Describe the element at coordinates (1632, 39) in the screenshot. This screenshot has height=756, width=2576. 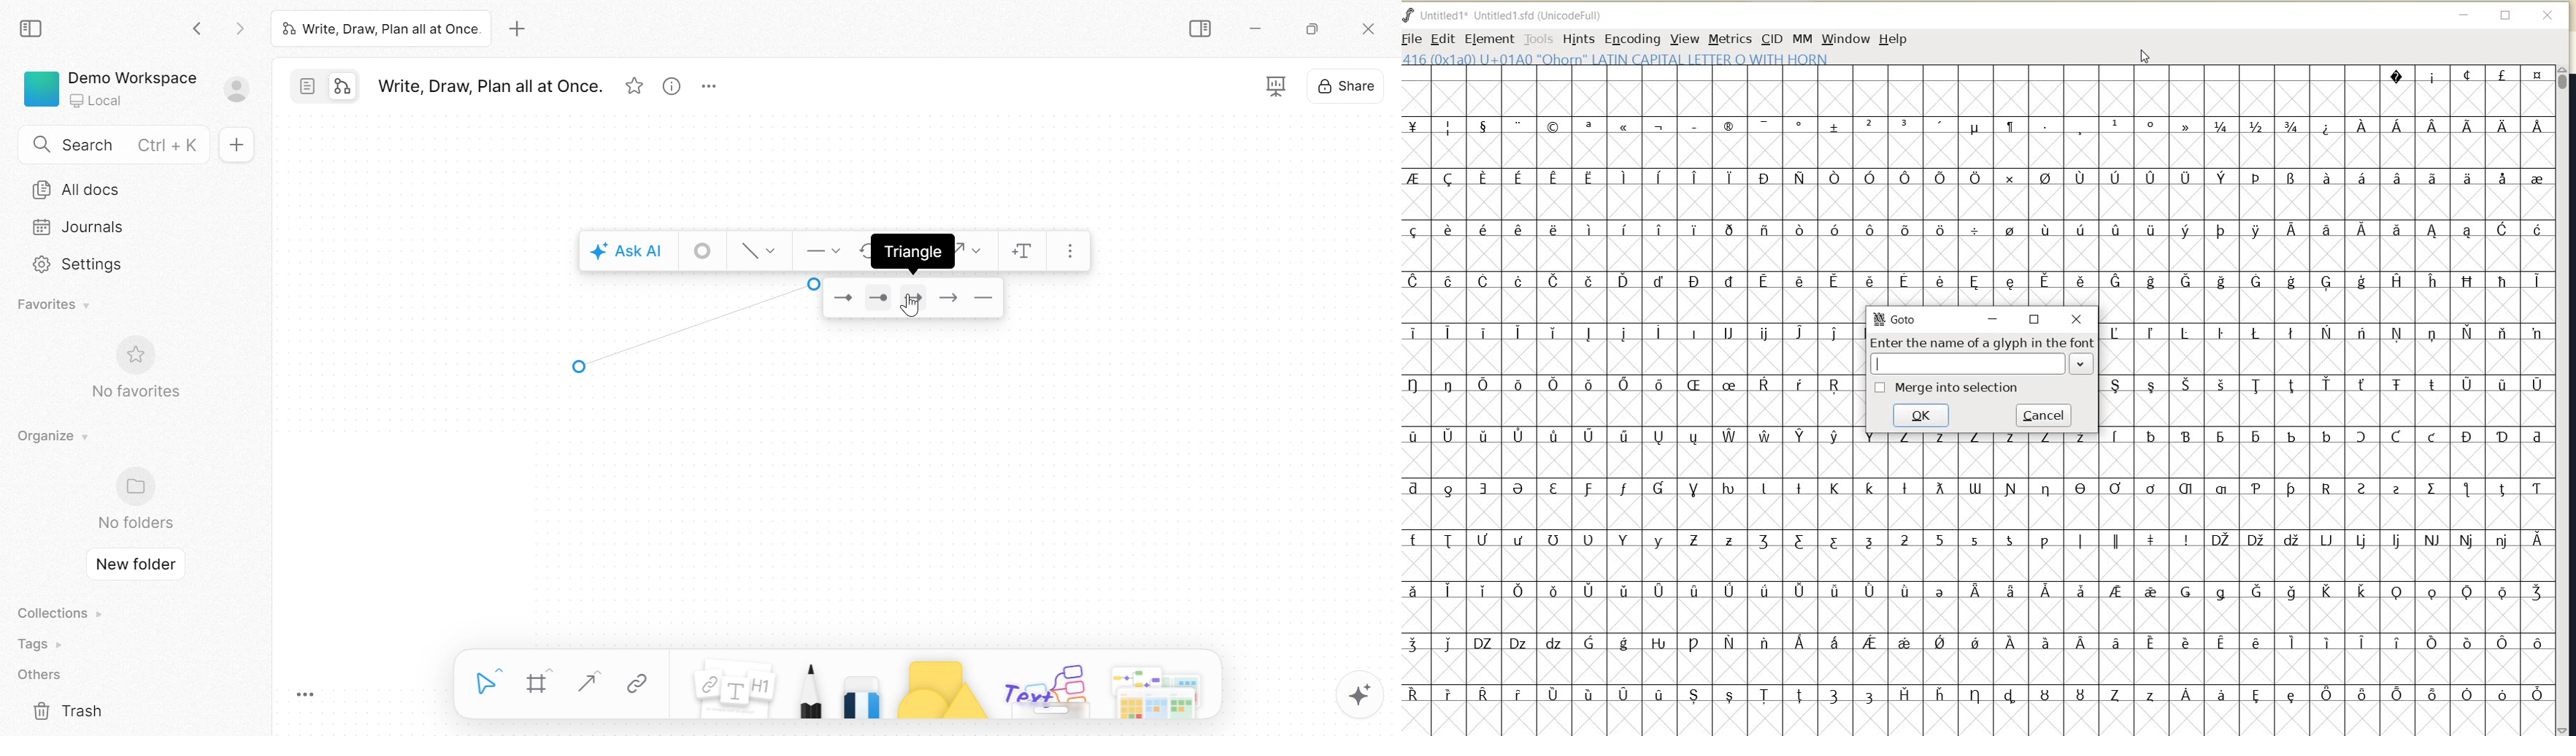
I see `ENCODING` at that location.